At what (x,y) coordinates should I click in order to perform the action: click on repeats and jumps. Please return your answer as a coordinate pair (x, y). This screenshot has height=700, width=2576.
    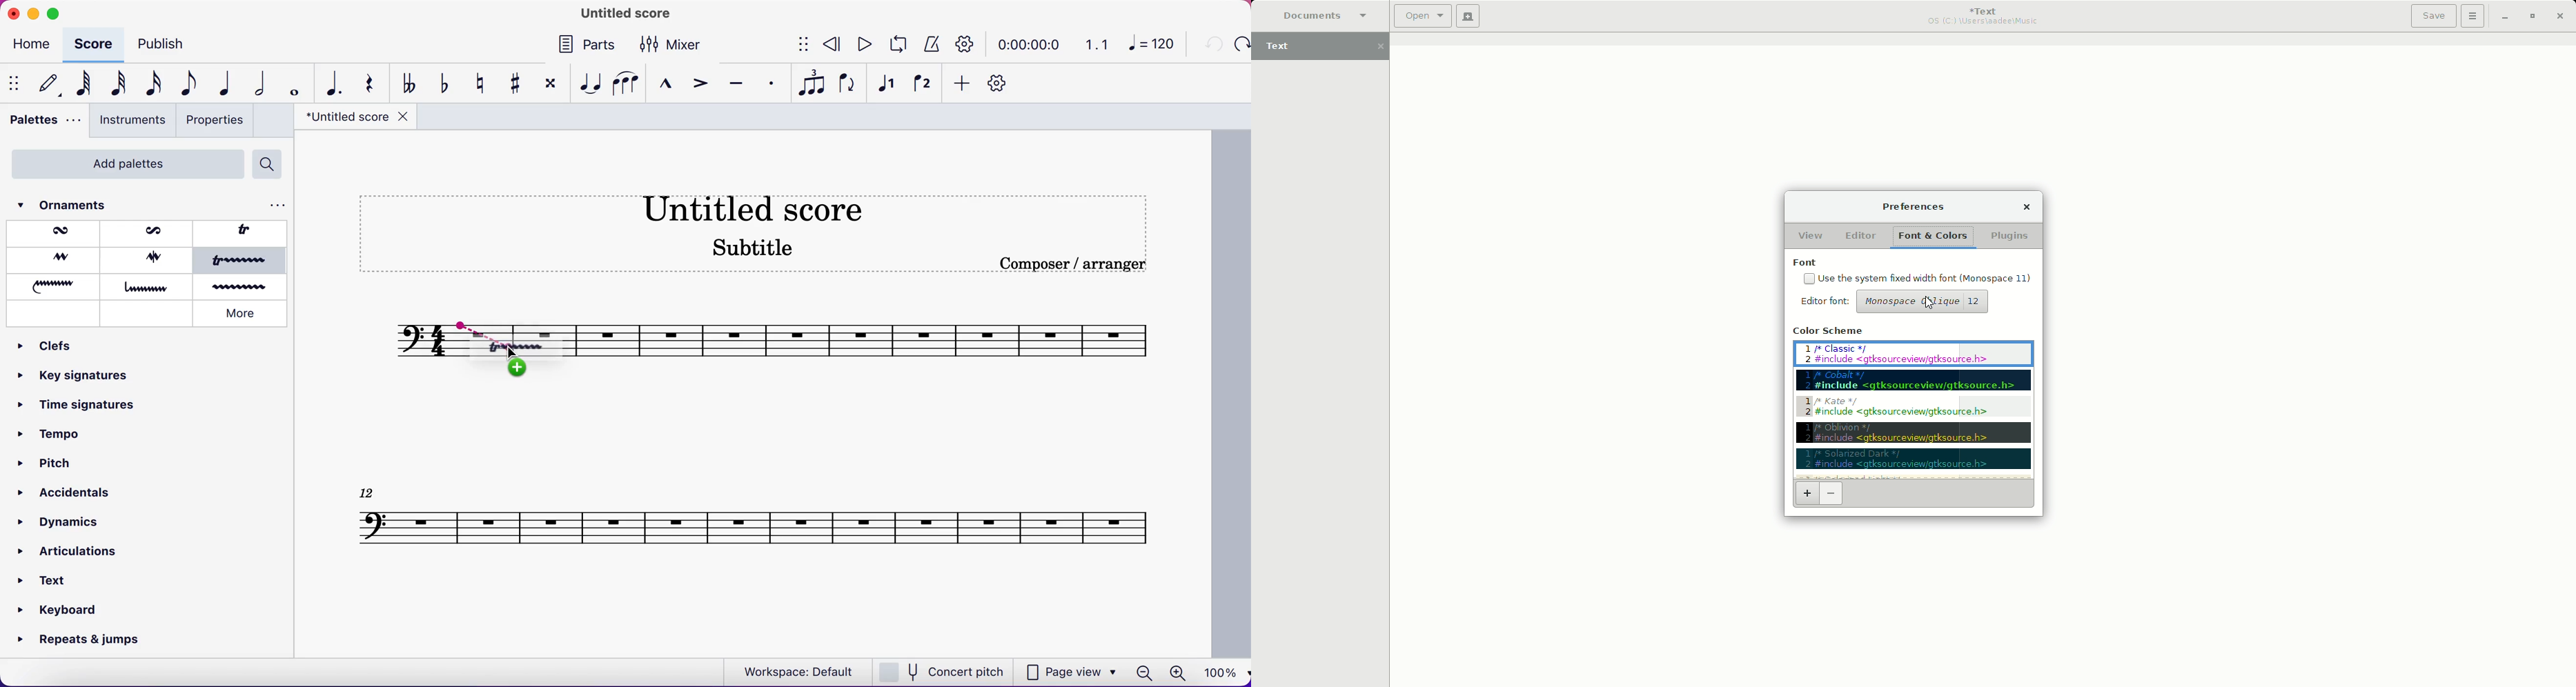
    Looking at the image, I should click on (81, 641).